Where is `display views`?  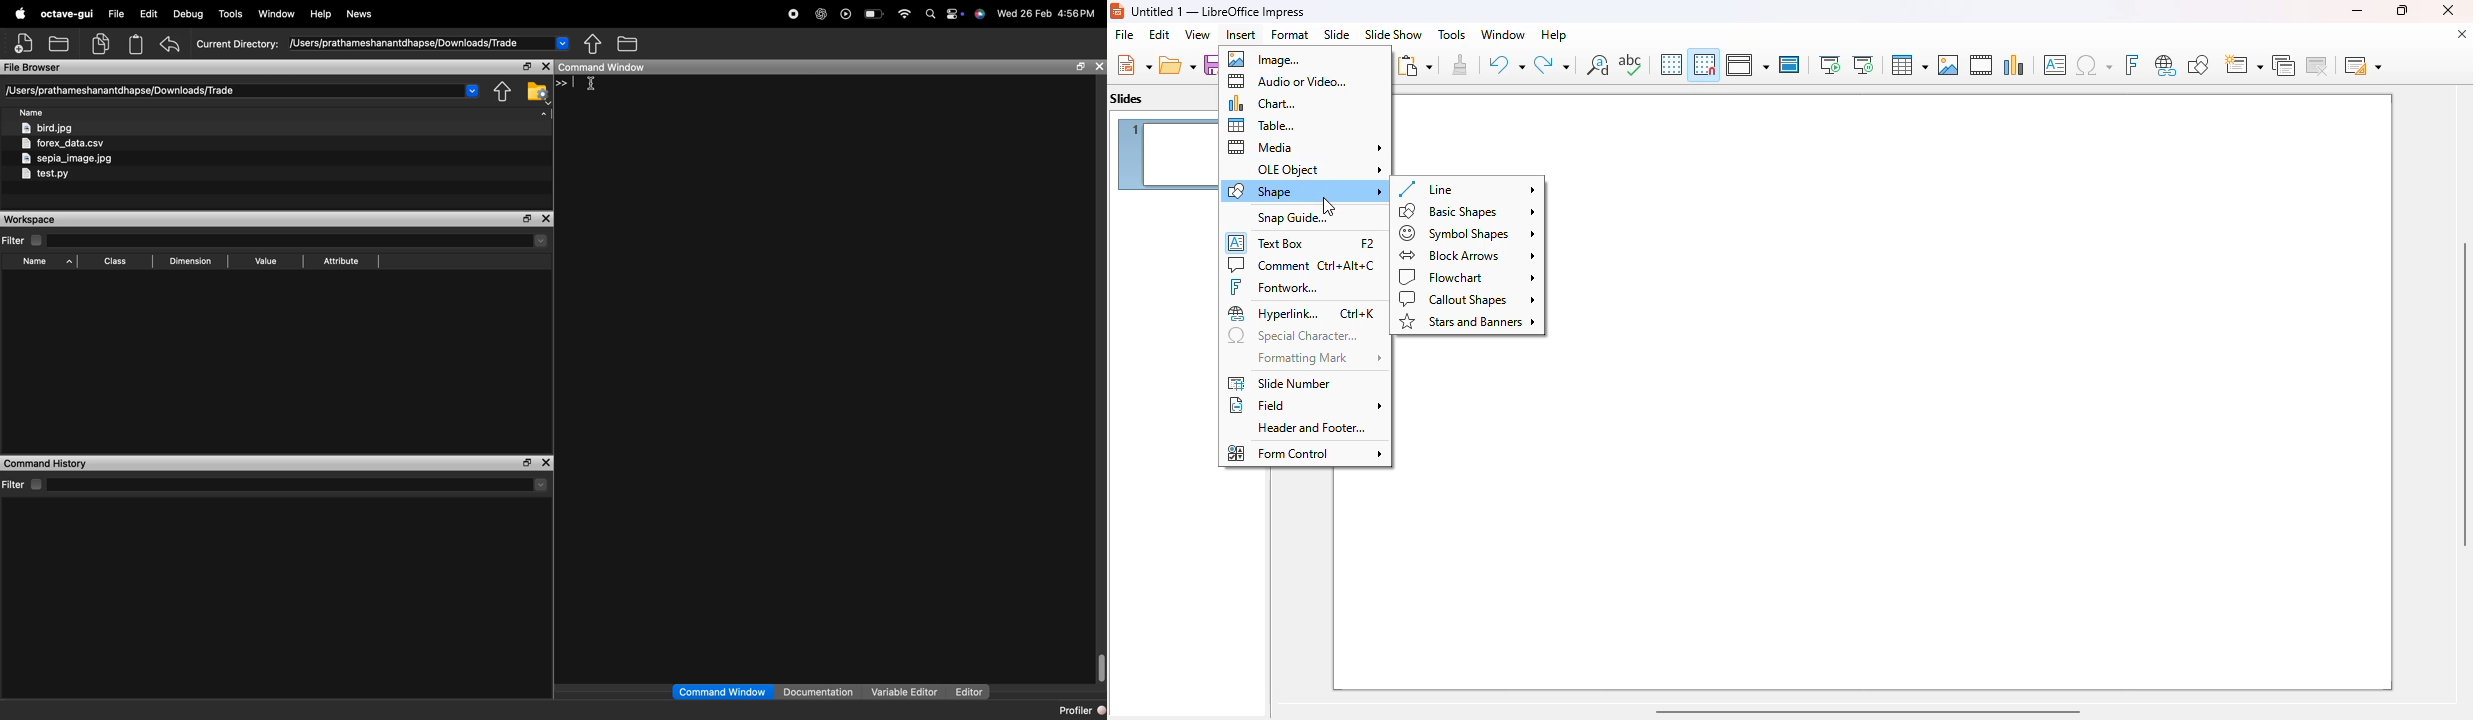
display views is located at coordinates (1747, 65).